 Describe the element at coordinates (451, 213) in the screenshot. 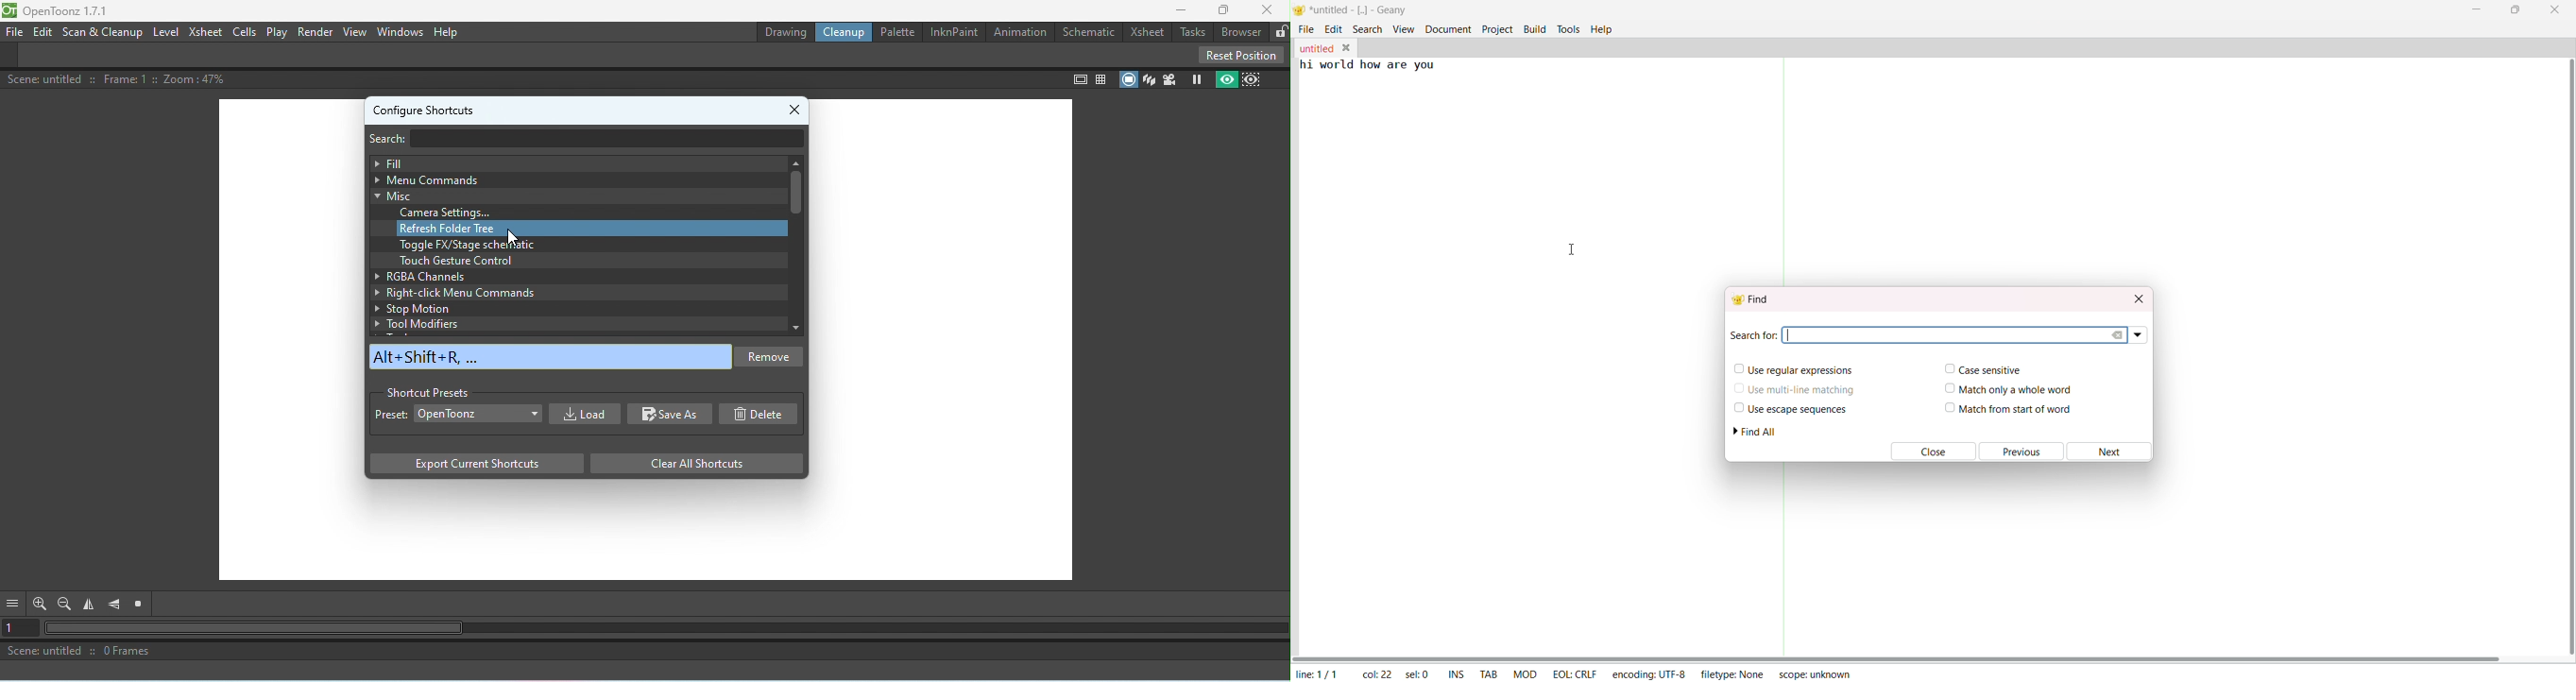

I see `Camera settings` at that location.